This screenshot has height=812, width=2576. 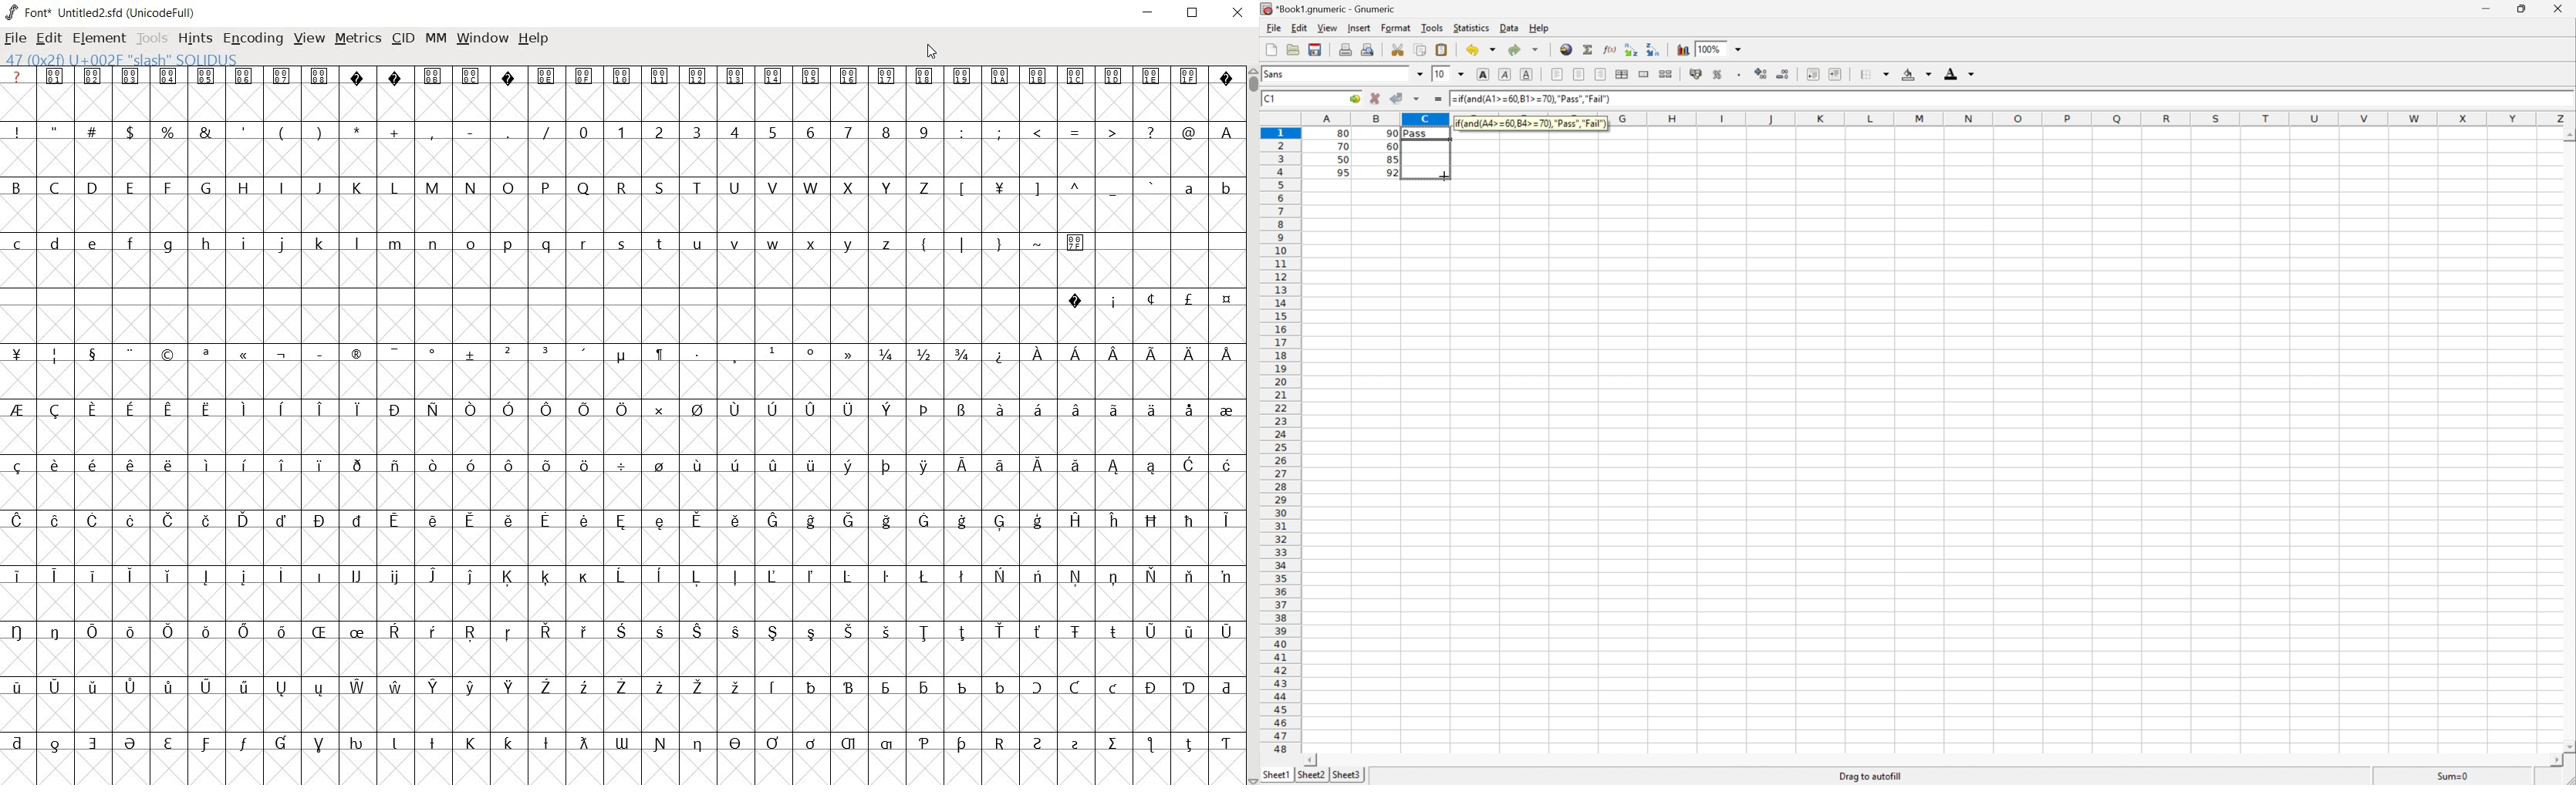 What do you see at coordinates (923, 52) in the screenshot?
I see `CURSOR` at bounding box center [923, 52].